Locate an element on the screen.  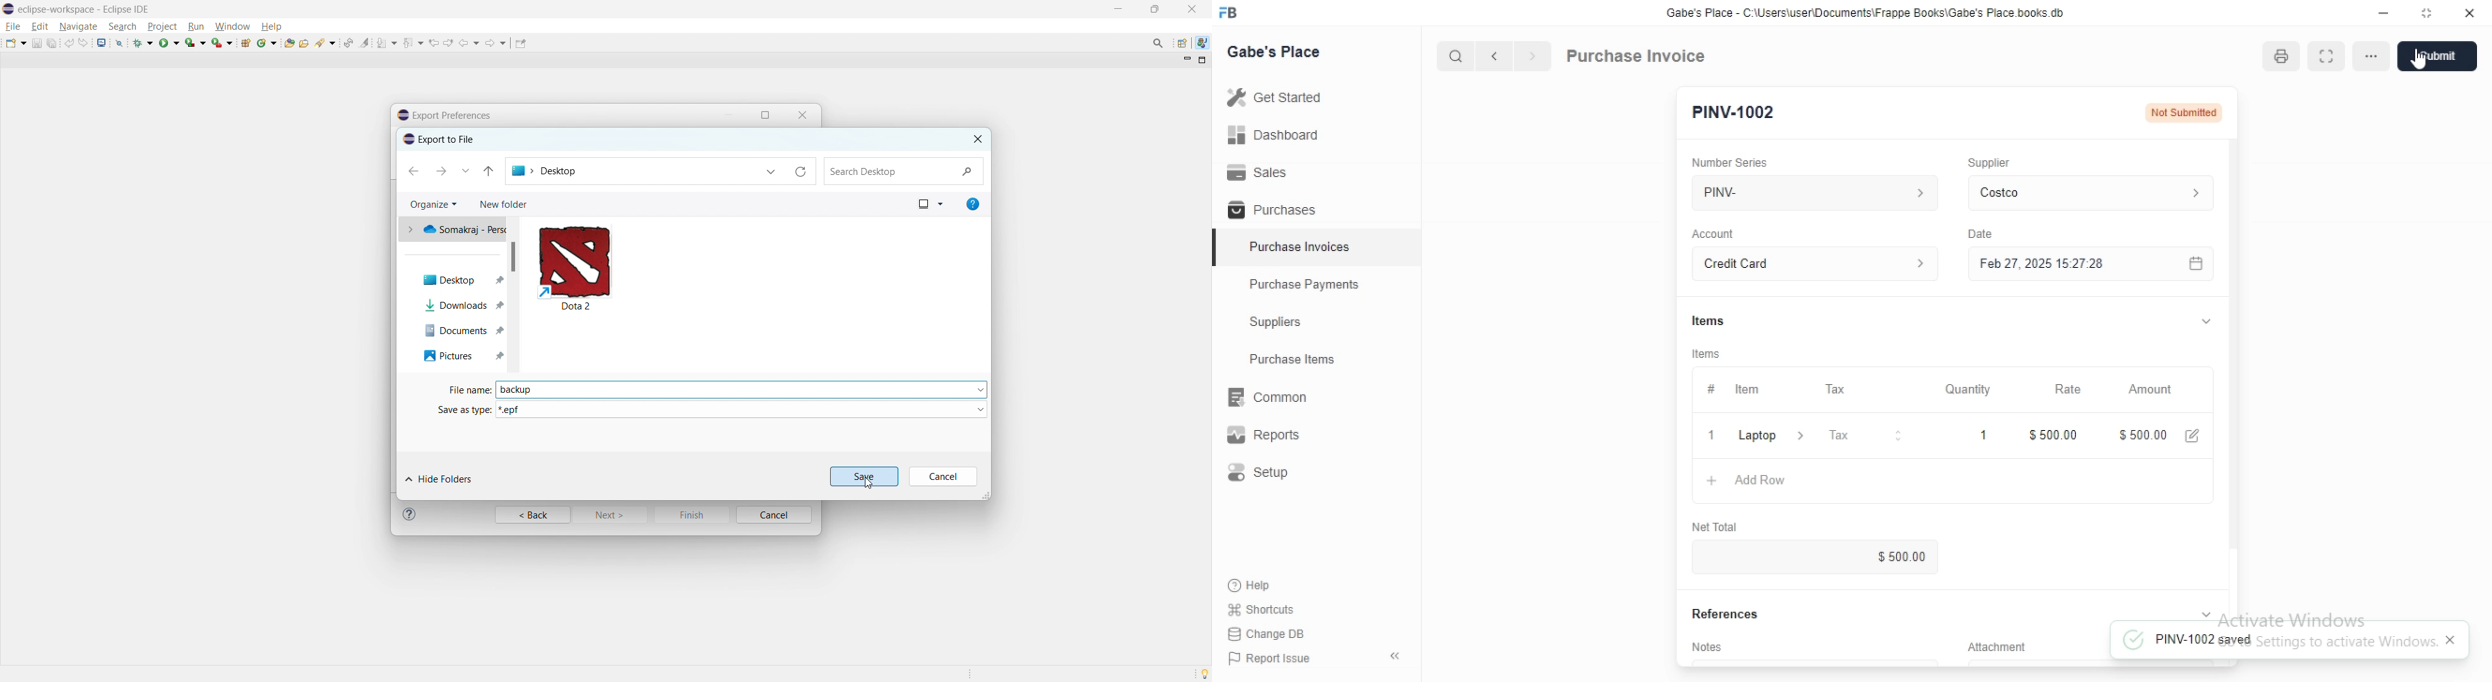
Date is located at coordinates (1980, 234).